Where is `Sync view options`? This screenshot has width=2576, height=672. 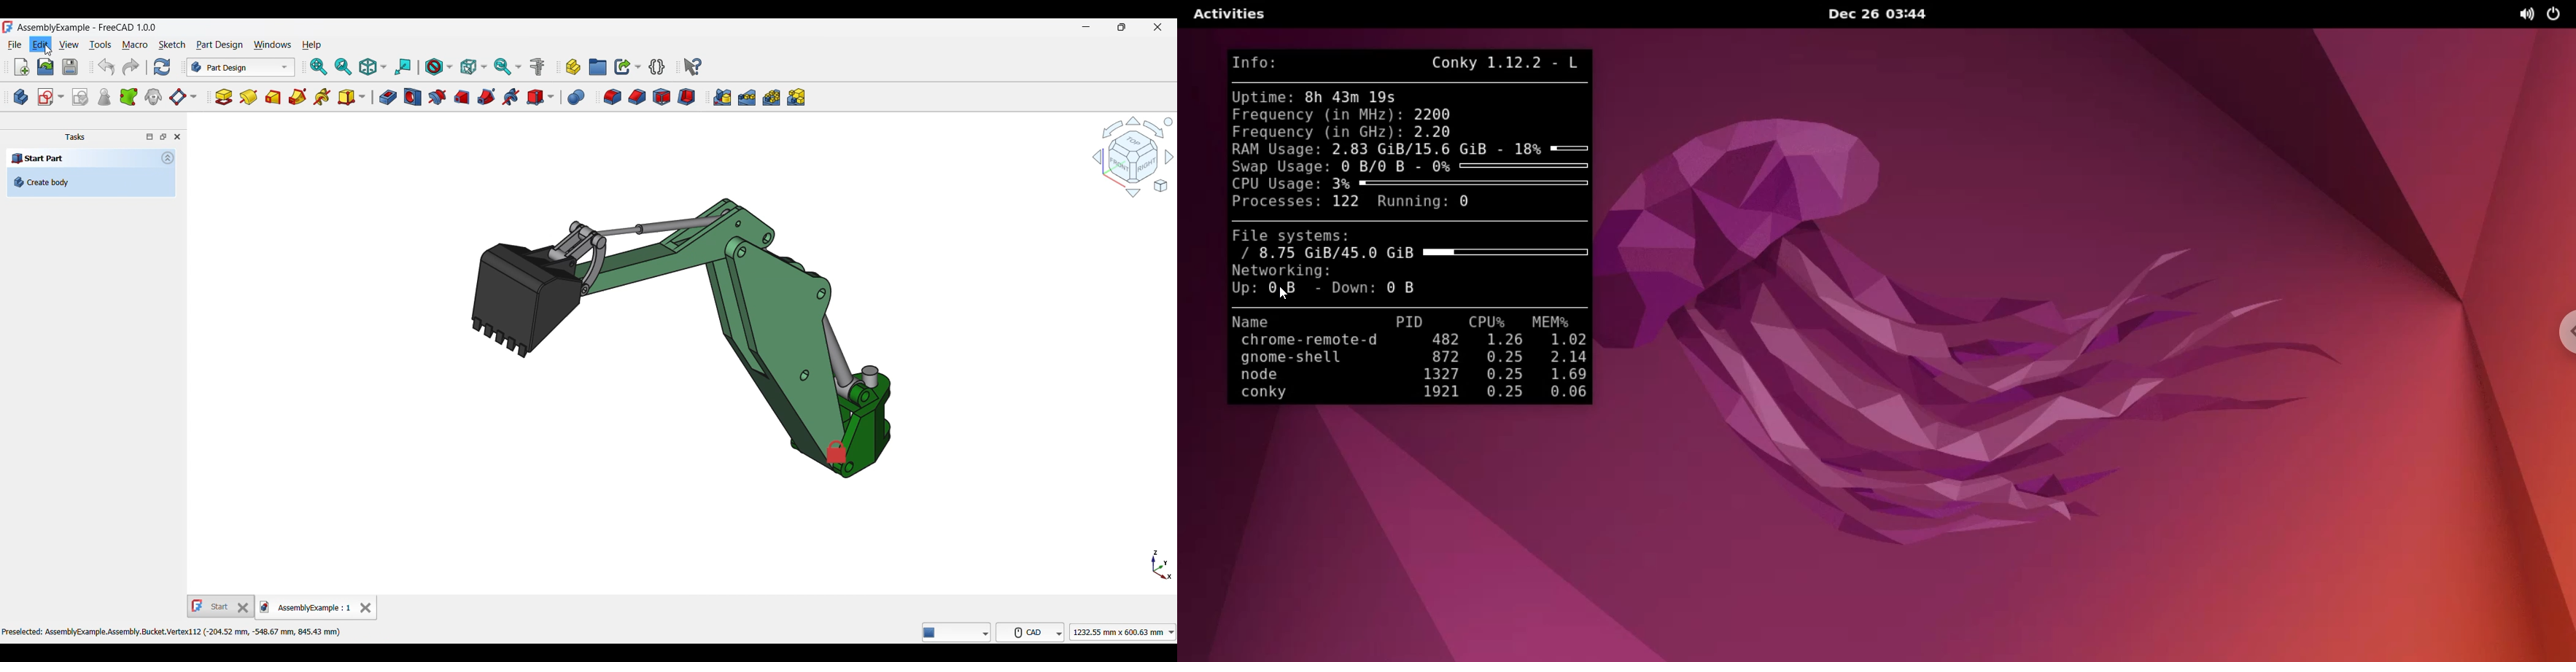
Sync view options is located at coordinates (507, 67).